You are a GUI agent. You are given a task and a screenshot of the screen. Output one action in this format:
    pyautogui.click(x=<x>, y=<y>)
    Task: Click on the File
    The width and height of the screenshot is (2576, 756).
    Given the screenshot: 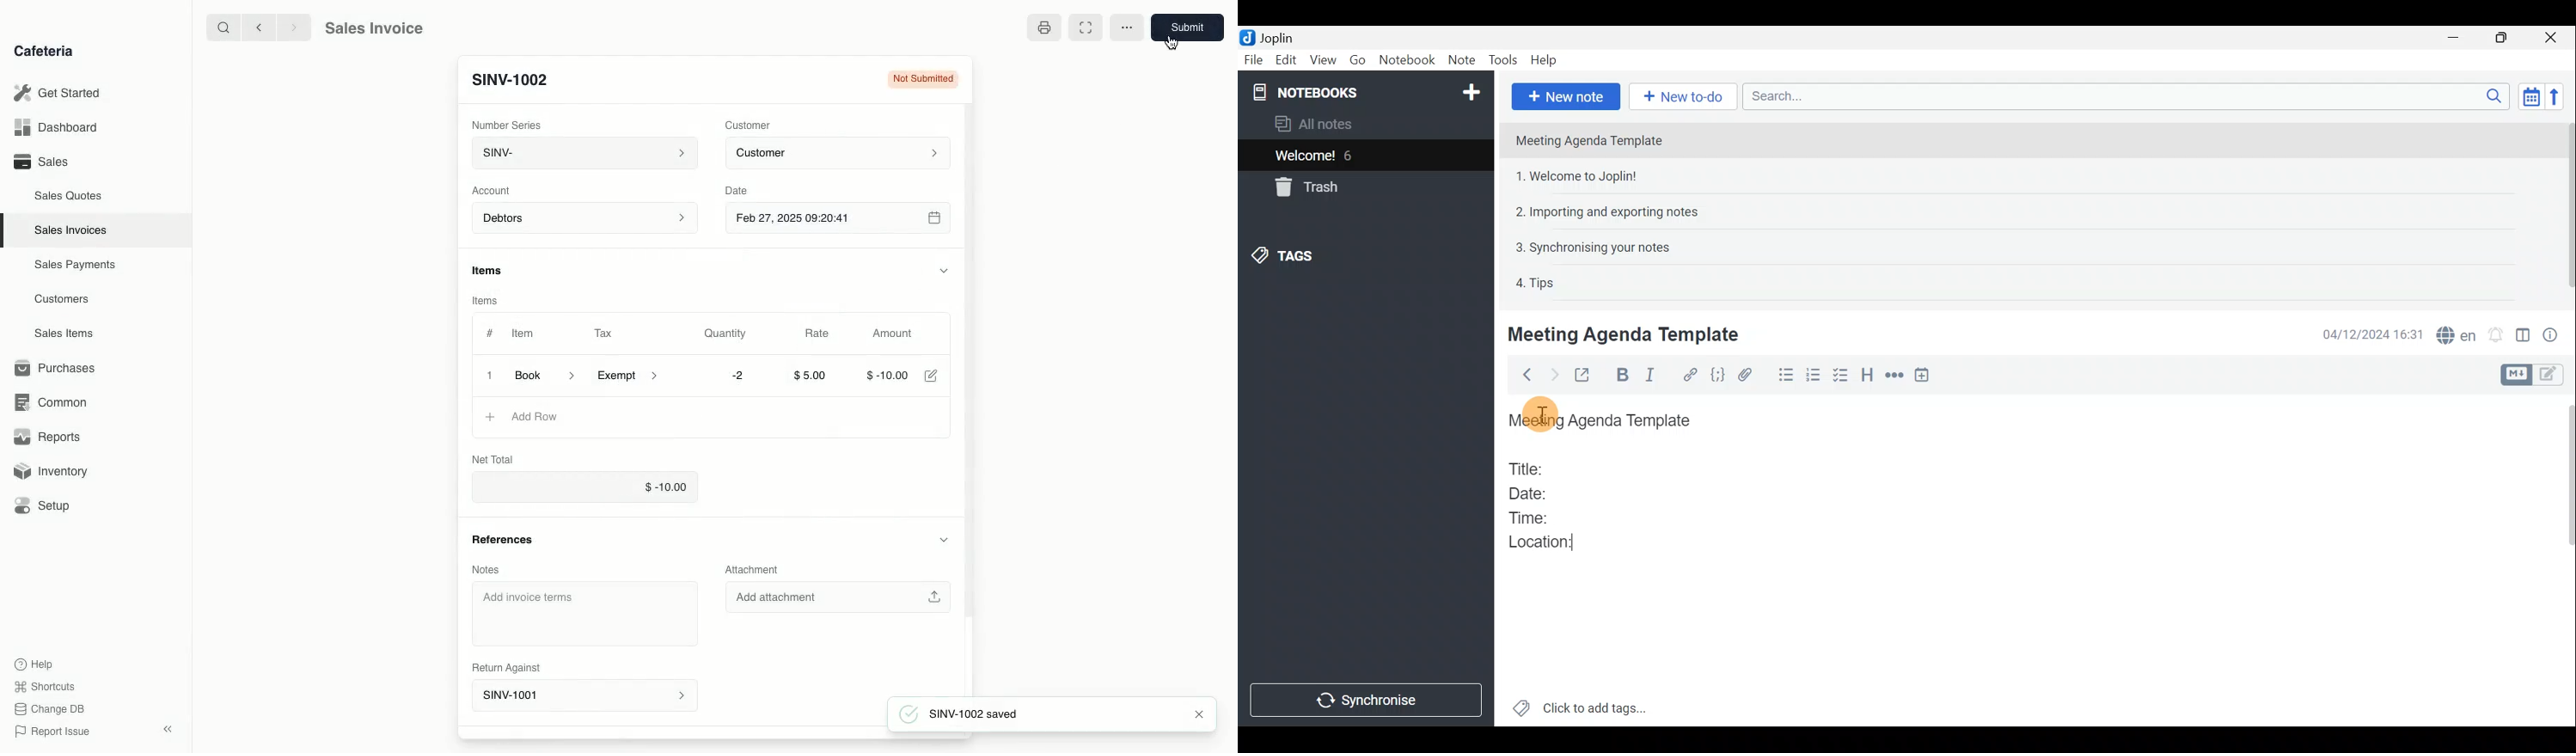 What is the action you would take?
    pyautogui.click(x=1254, y=59)
    